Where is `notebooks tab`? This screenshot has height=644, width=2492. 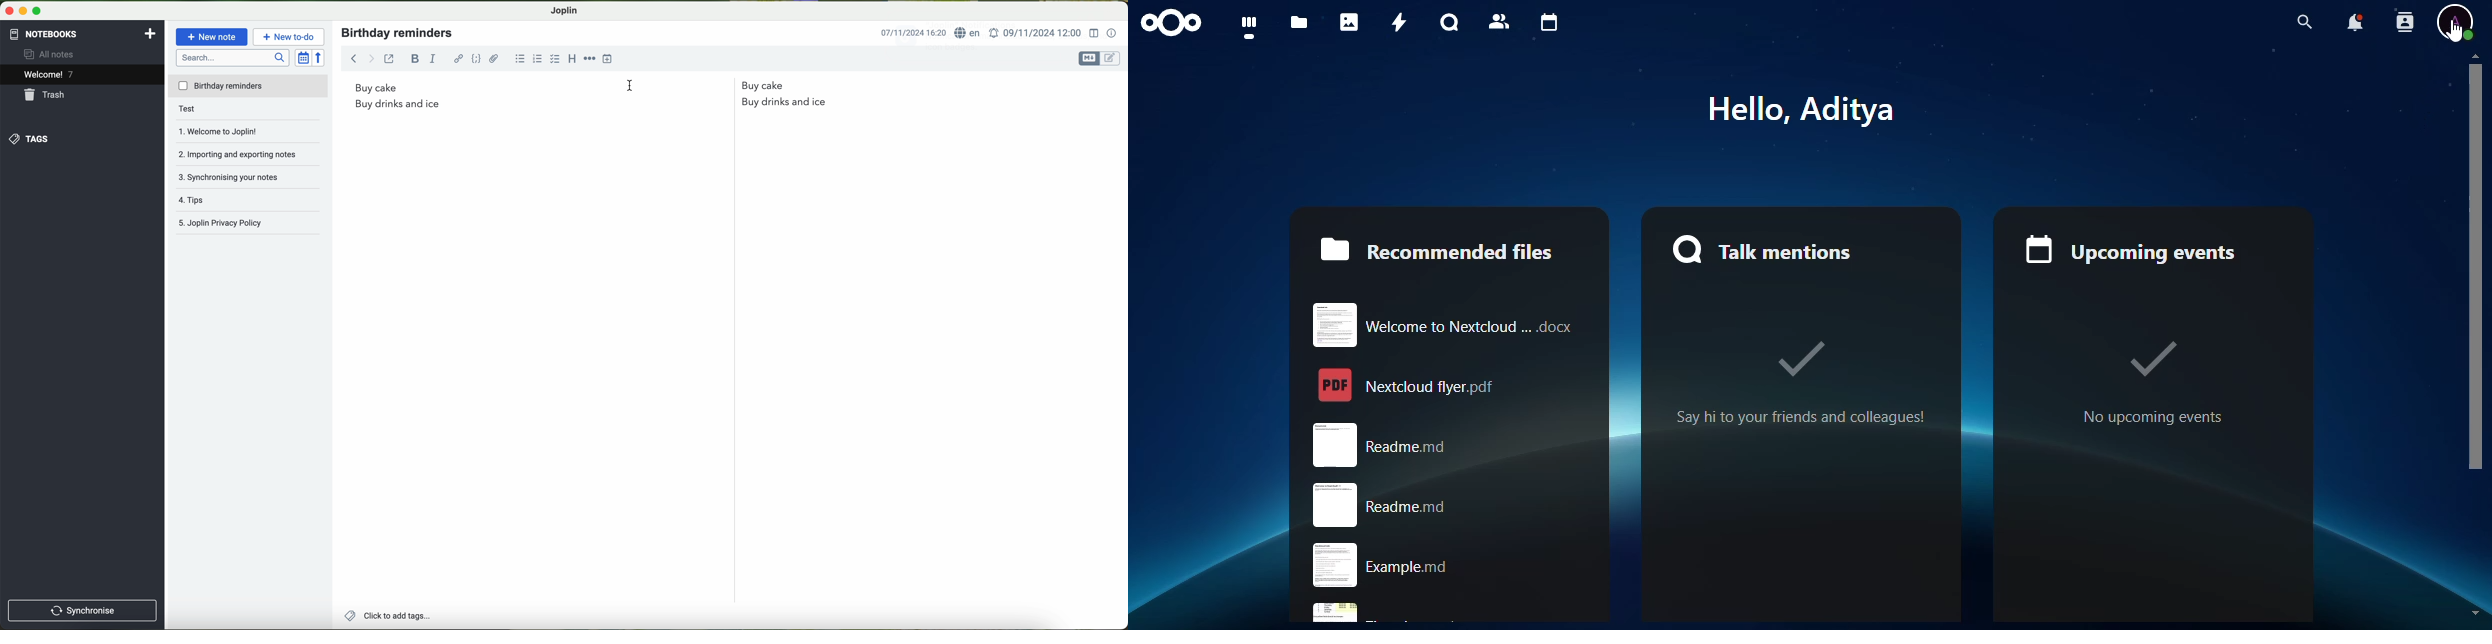 notebooks tab is located at coordinates (82, 34).